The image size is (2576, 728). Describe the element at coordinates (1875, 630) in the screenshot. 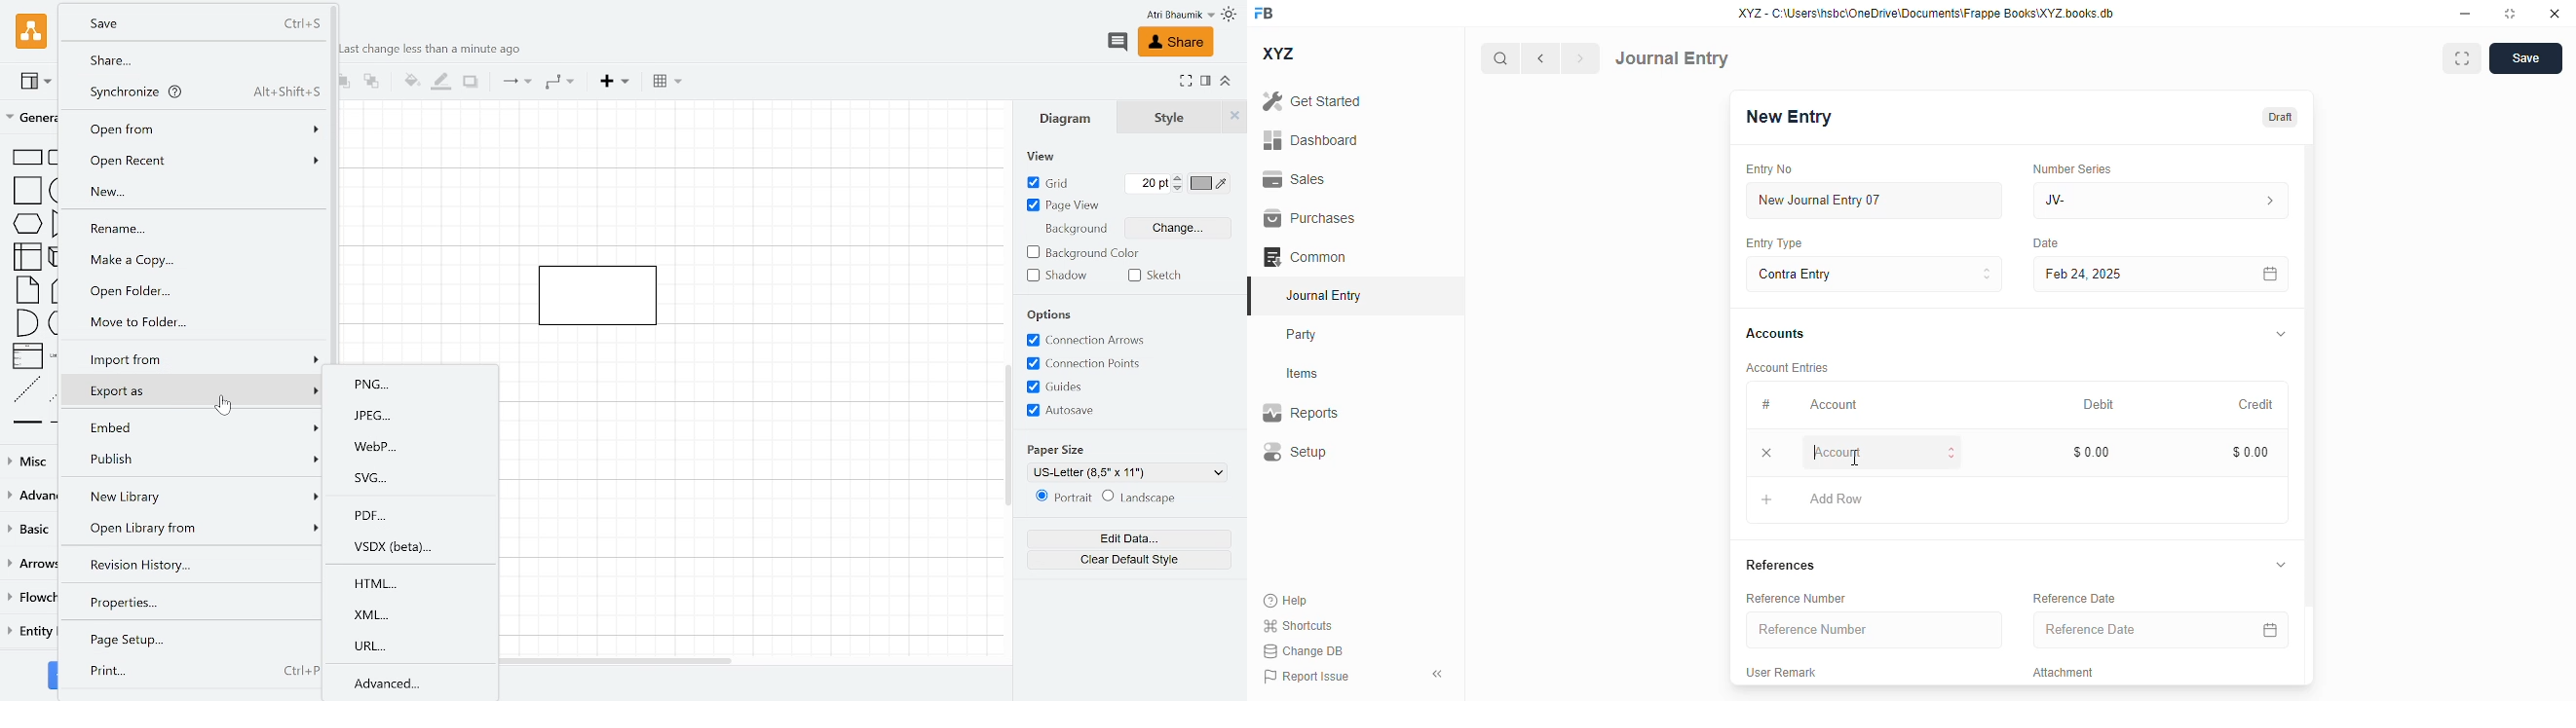

I see `reference number` at that location.